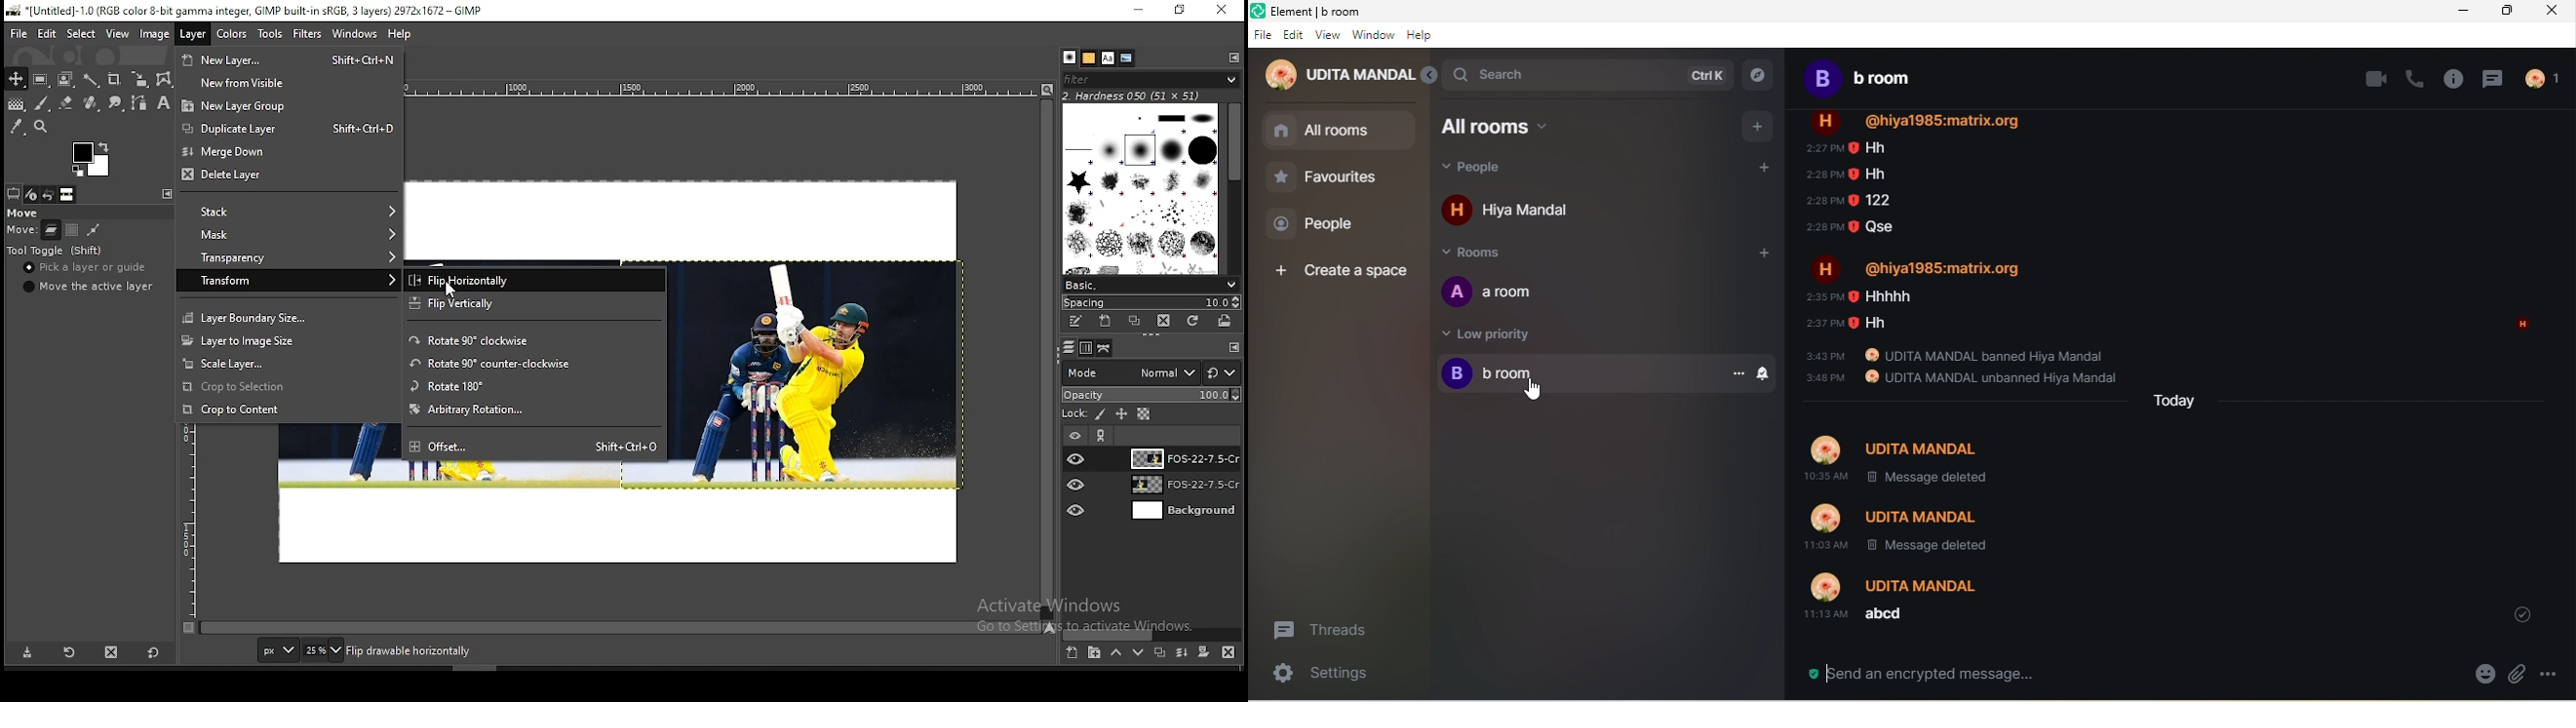 Image resolution: width=2576 pixels, height=728 pixels. Describe the element at coordinates (1338, 75) in the screenshot. I see `udita mandal` at that location.